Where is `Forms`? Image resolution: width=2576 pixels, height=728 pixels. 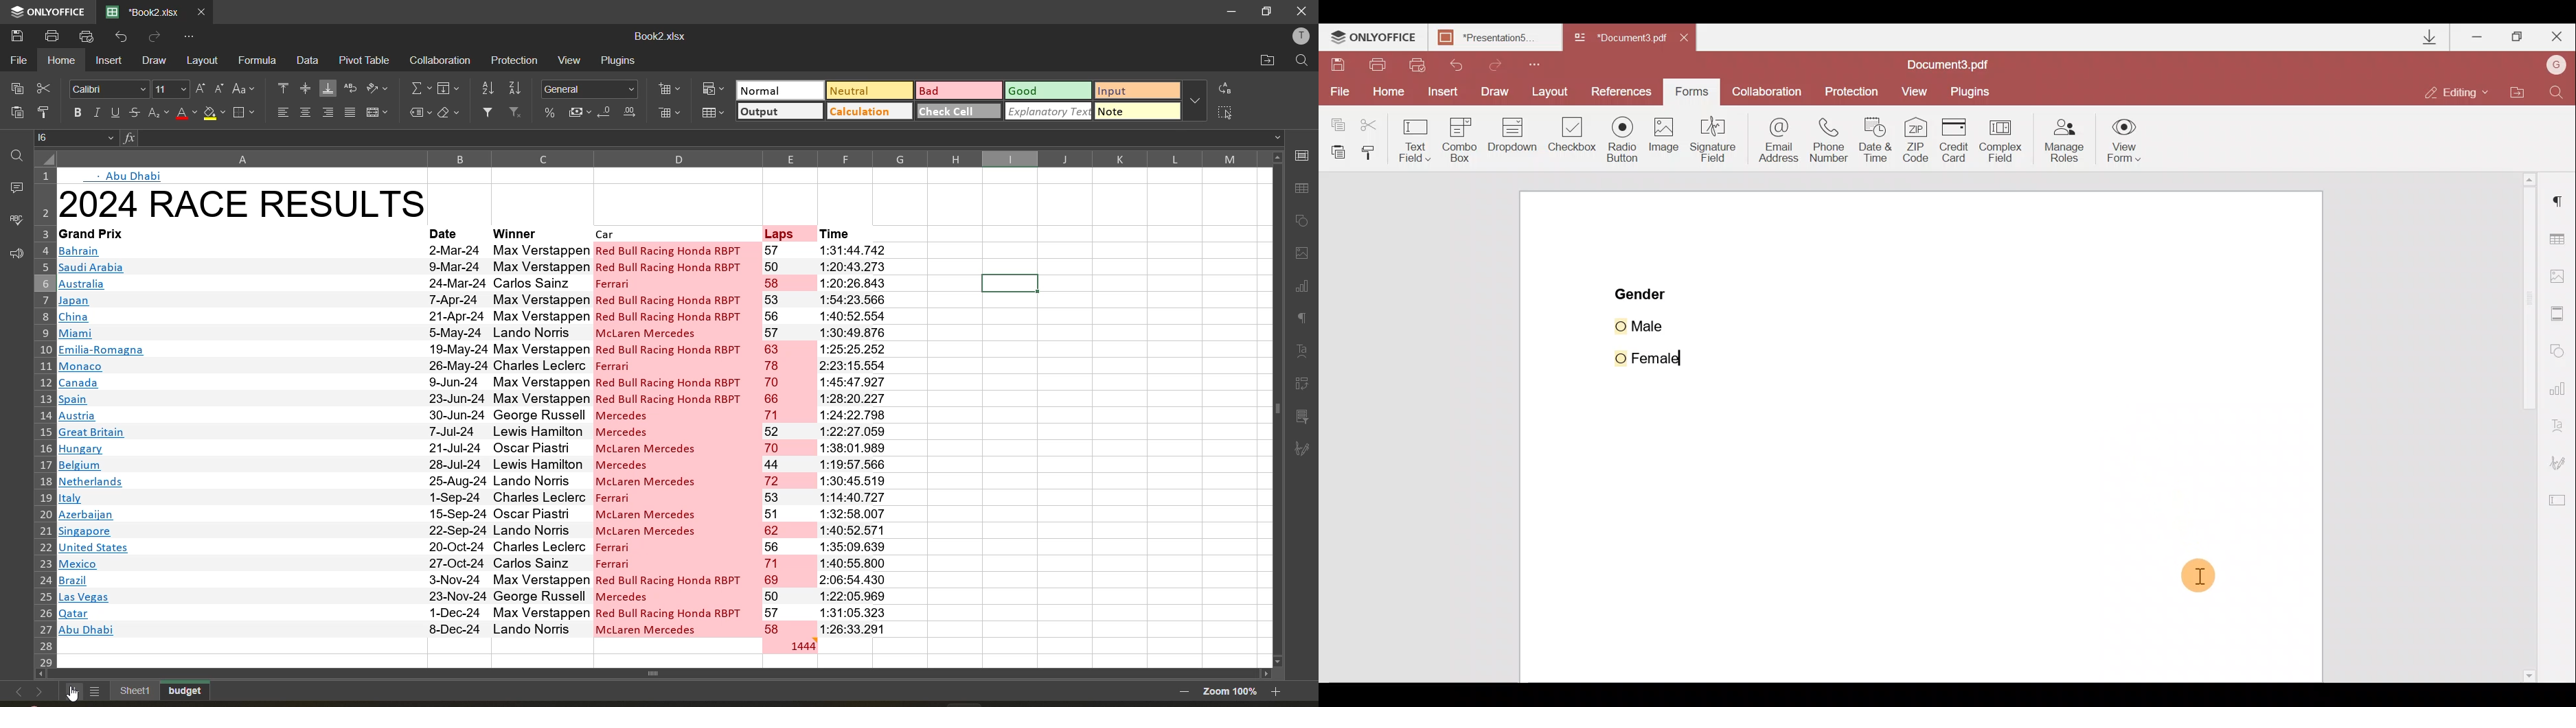 Forms is located at coordinates (1695, 92).